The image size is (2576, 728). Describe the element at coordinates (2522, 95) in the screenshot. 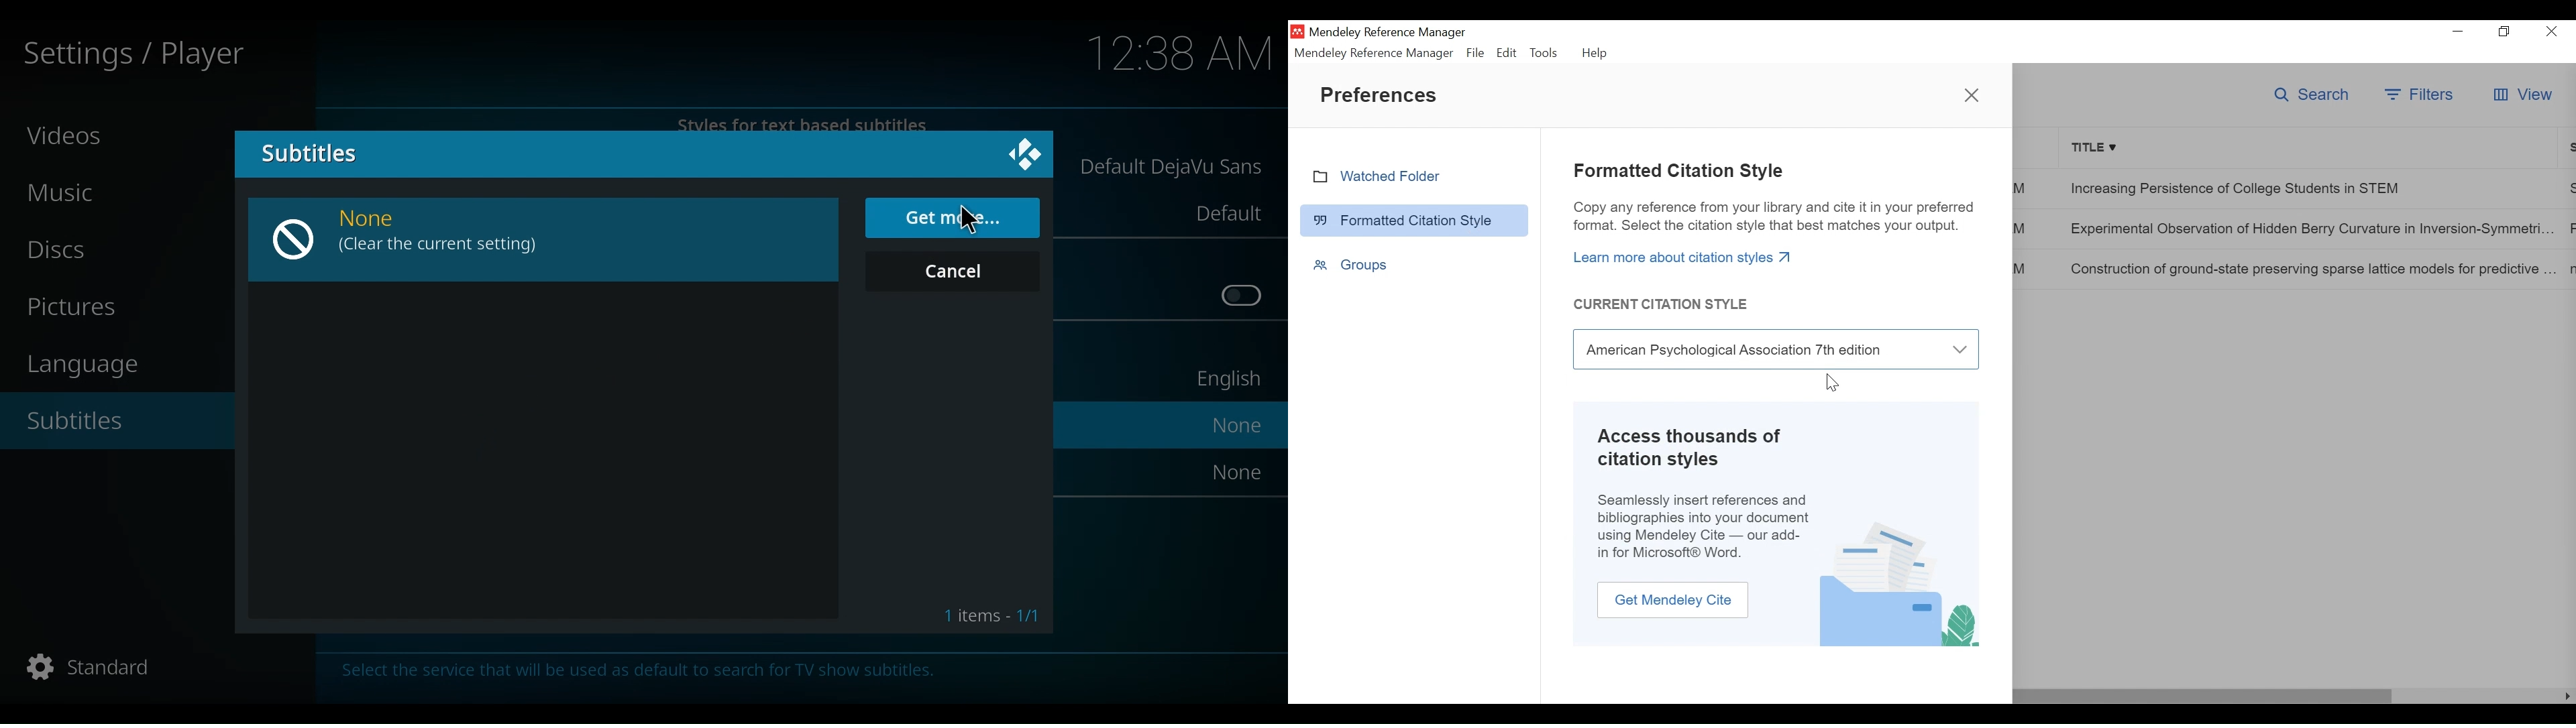

I see `View` at that location.